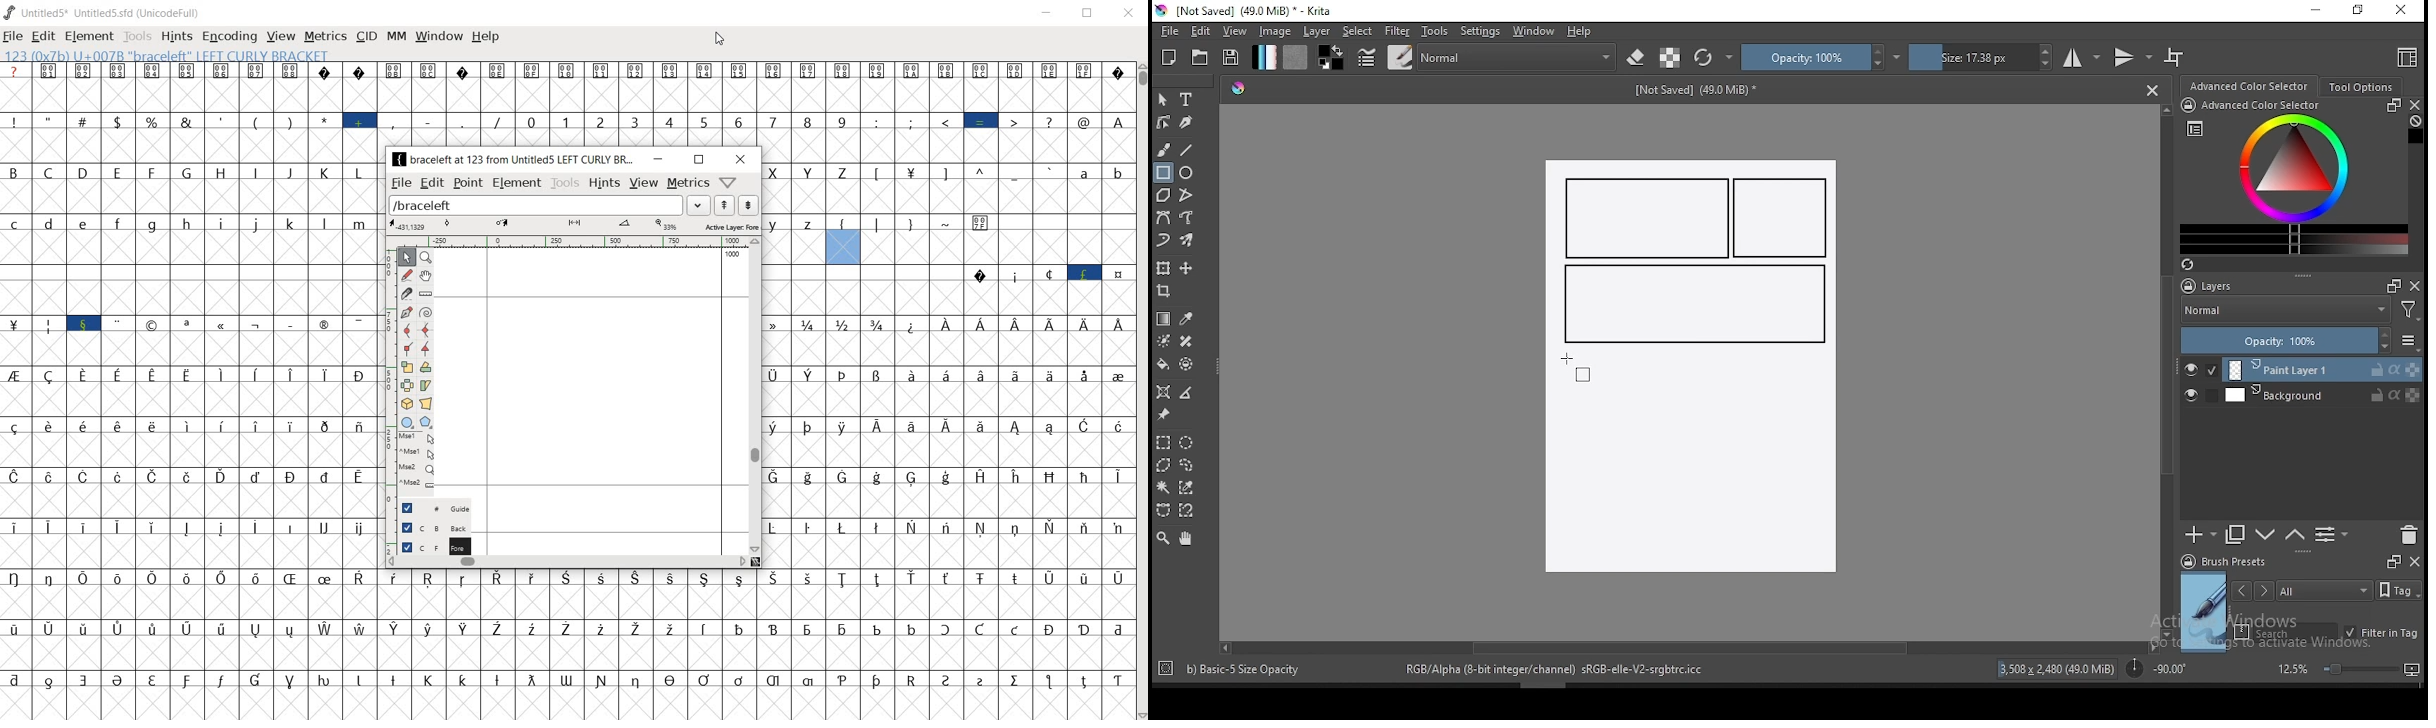 The width and height of the screenshot is (2436, 728). Describe the element at coordinates (603, 184) in the screenshot. I see `hints` at that location.